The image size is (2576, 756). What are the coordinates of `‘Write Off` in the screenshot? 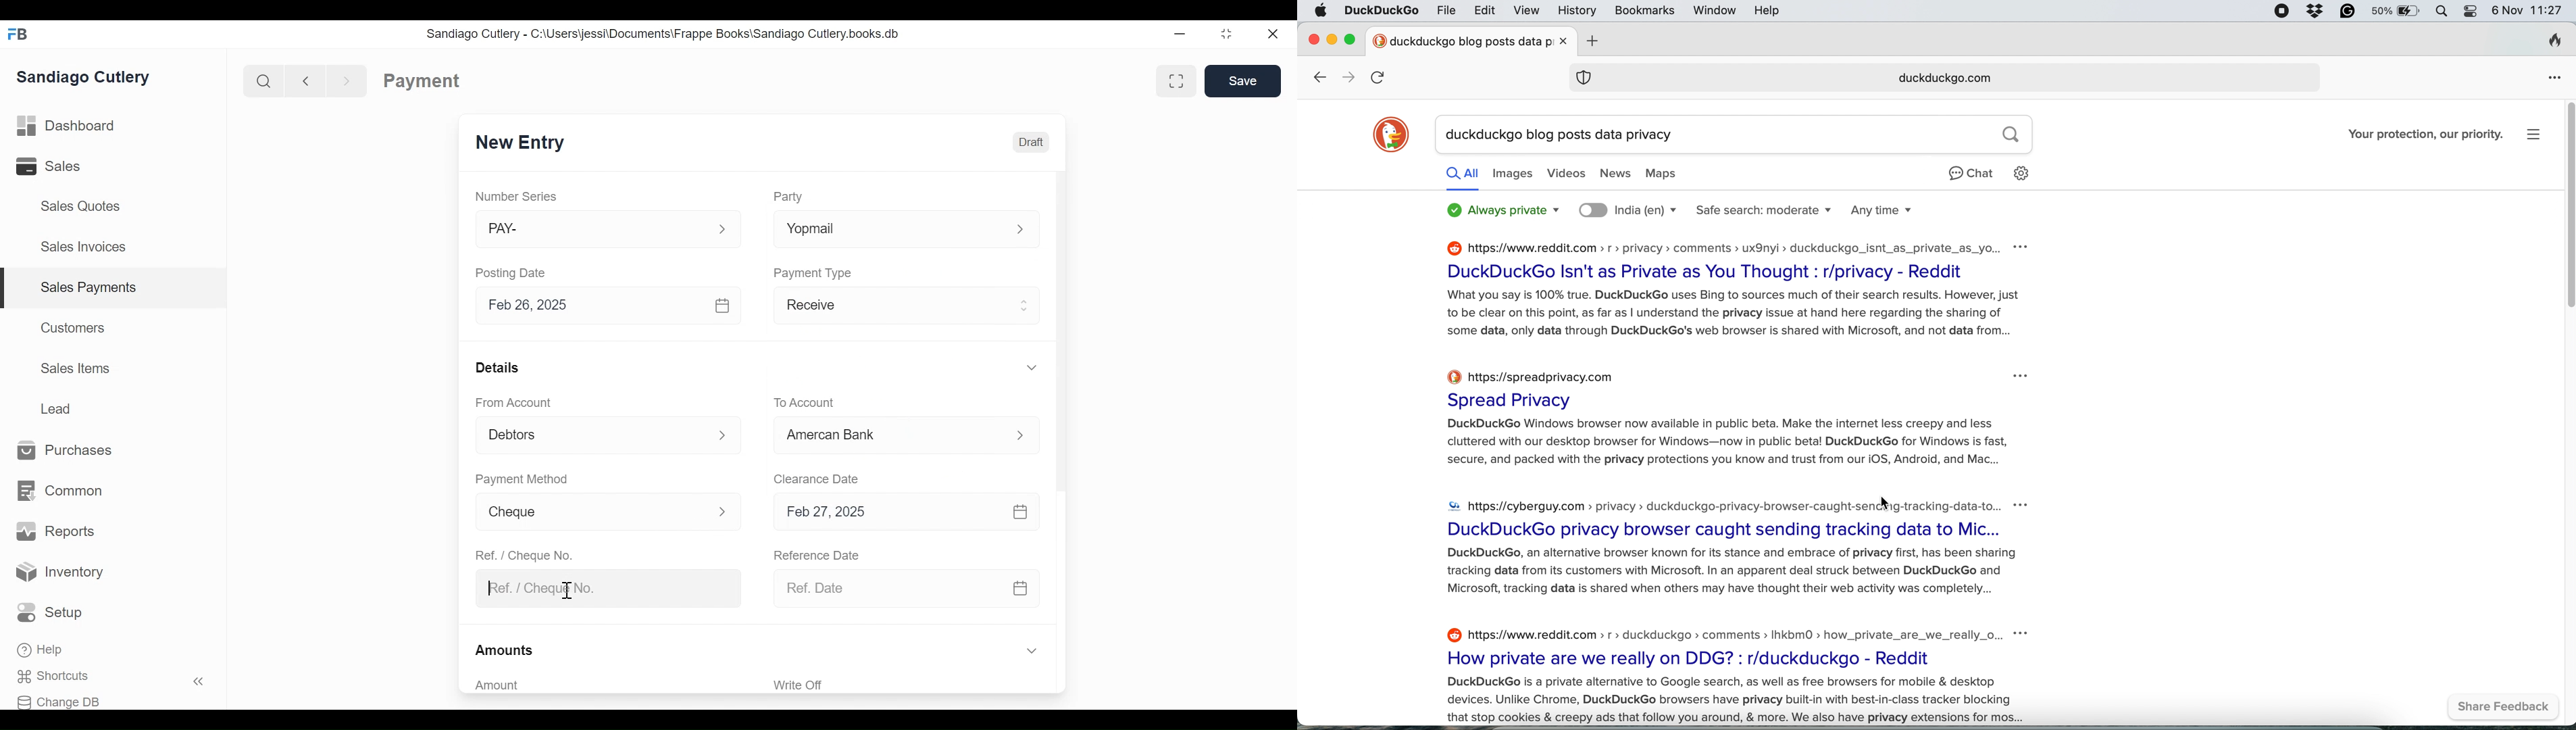 It's located at (908, 685).